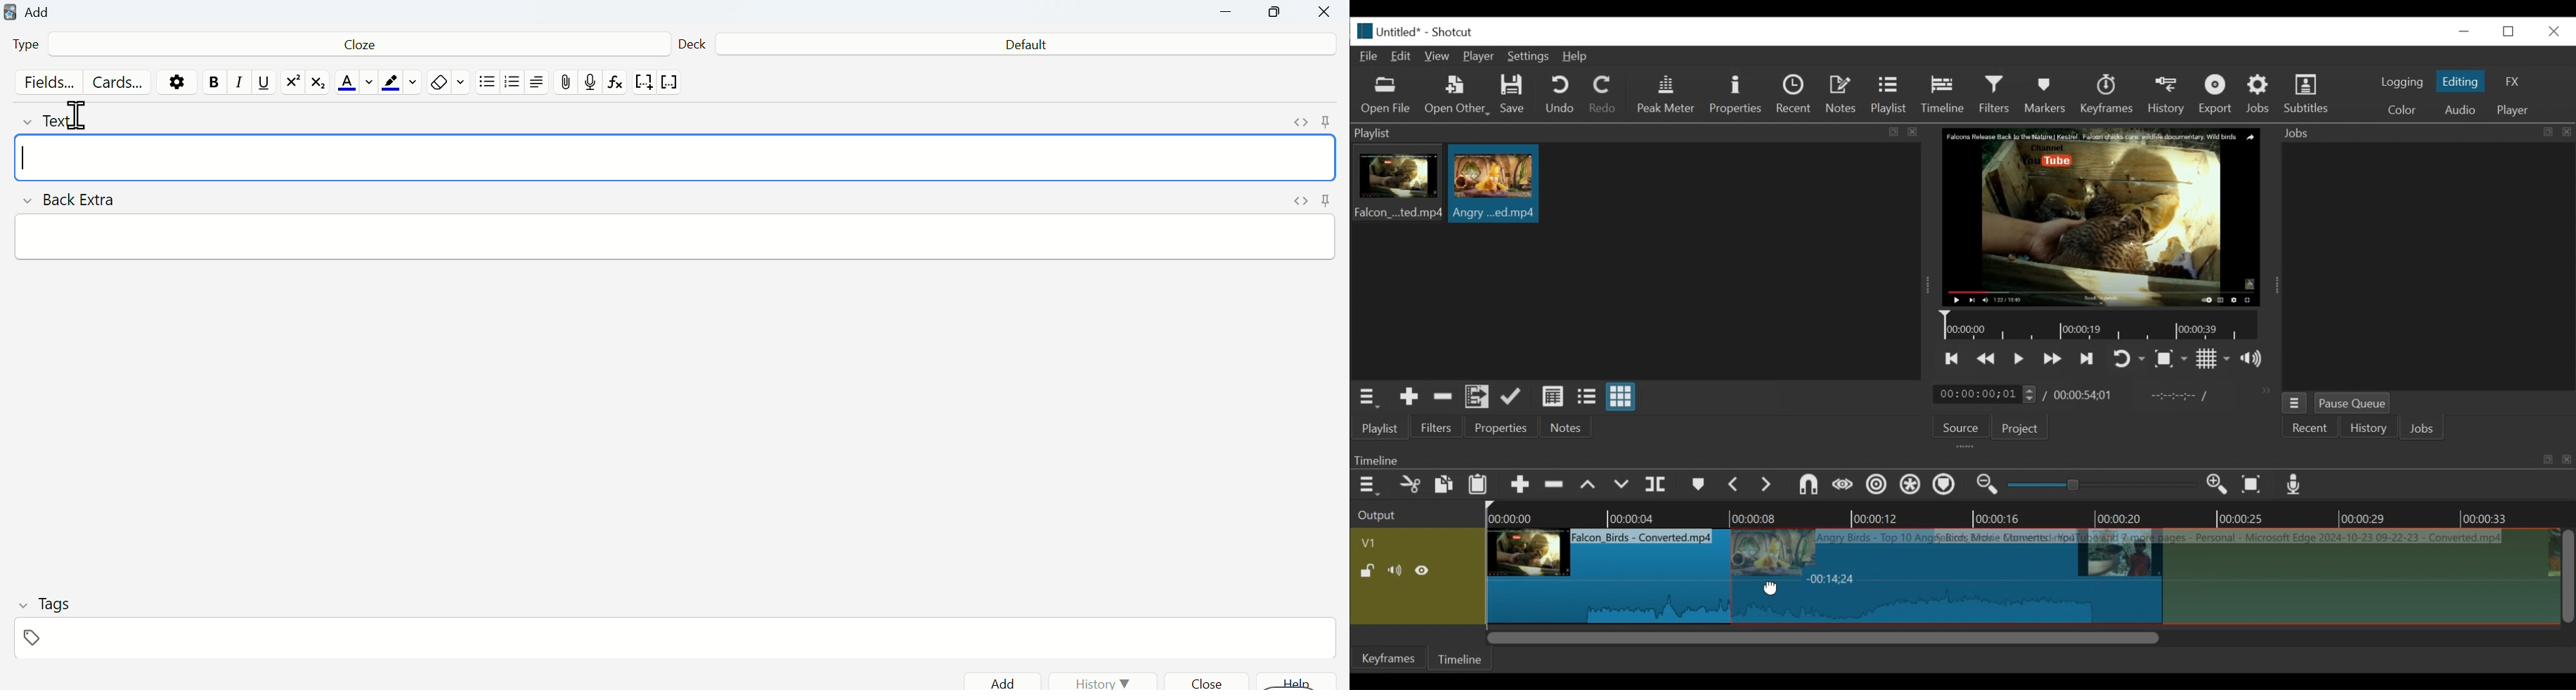 The image size is (2576, 700). Describe the element at coordinates (2089, 358) in the screenshot. I see `skip to the next point` at that location.